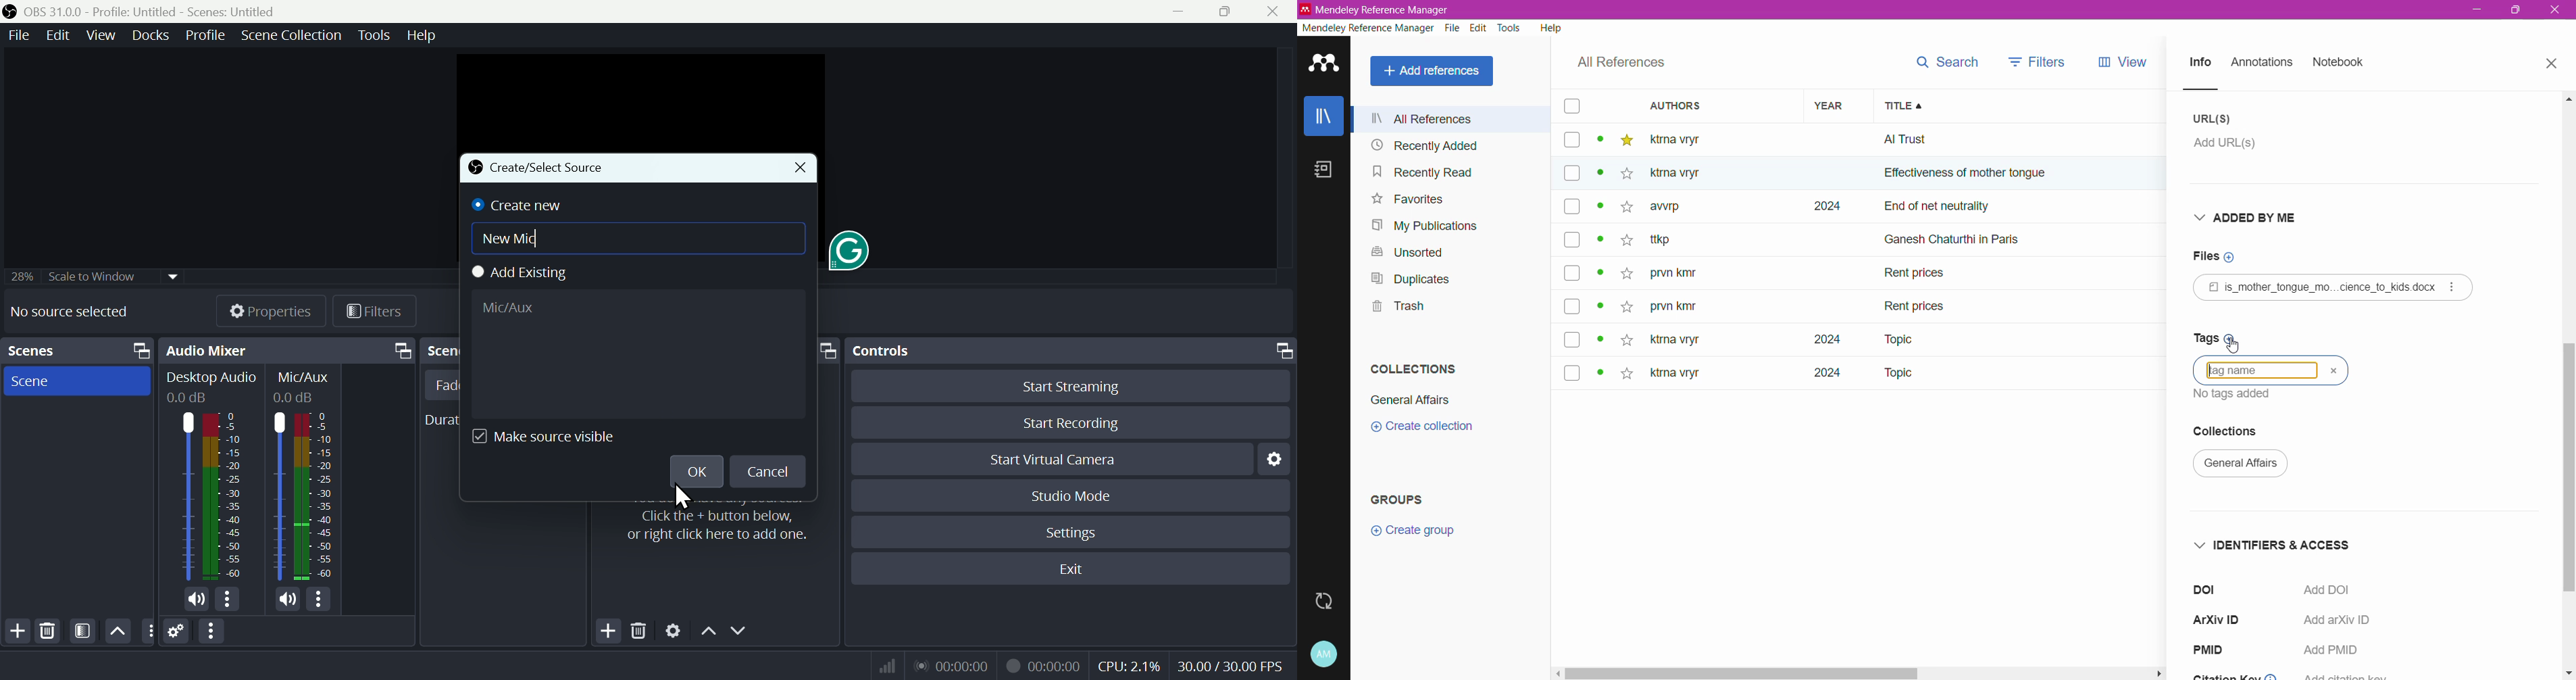  What do you see at coordinates (294, 37) in the screenshot?
I see `Scene collection` at bounding box center [294, 37].